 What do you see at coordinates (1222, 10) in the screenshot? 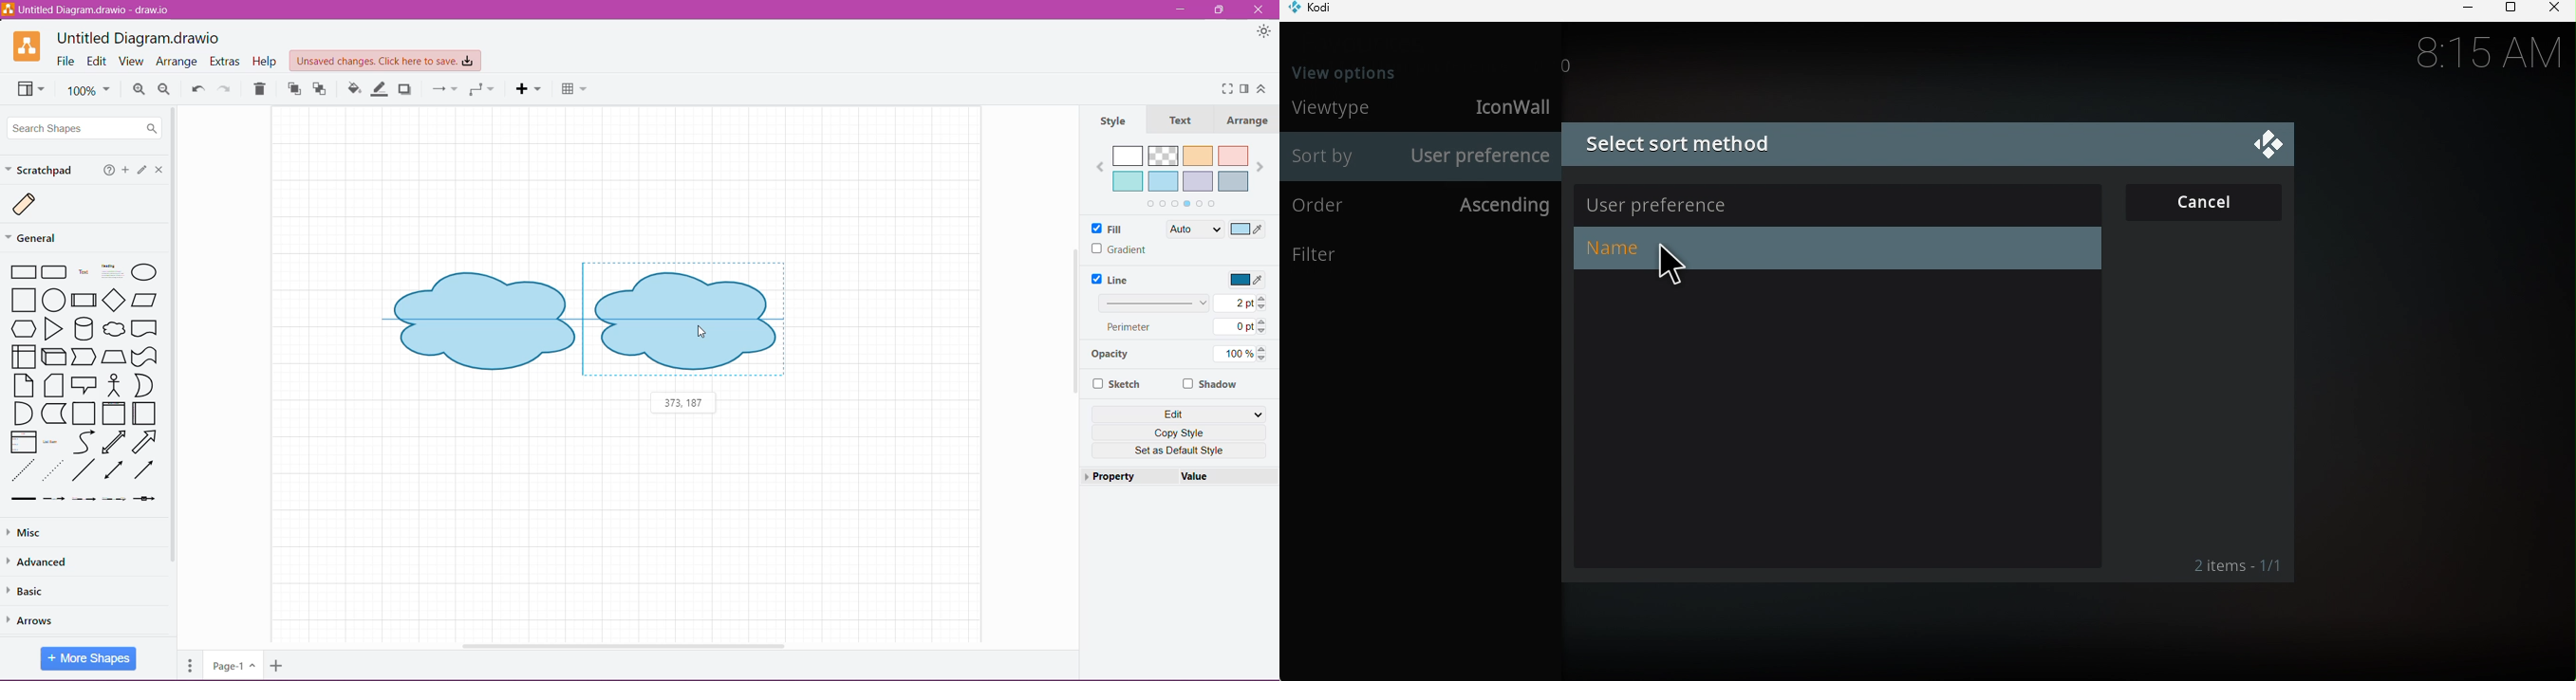
I see `Restore Down` at bounding box center [1222, 10].